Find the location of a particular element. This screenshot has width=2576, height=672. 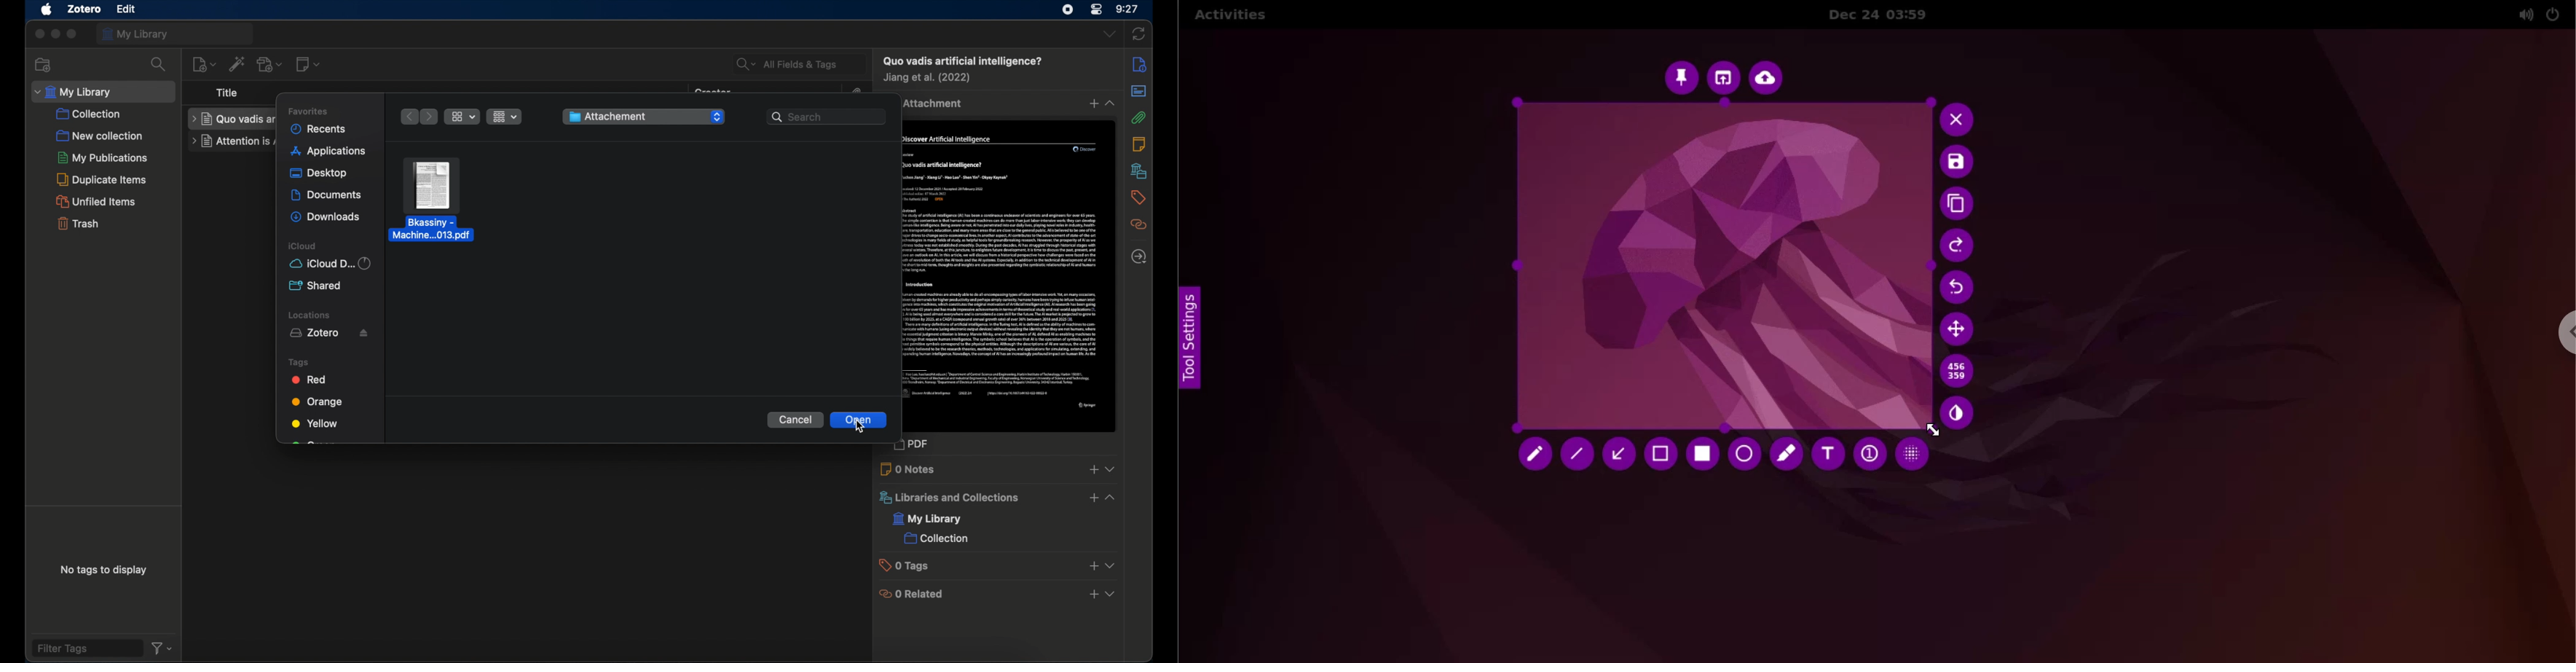

folder name is located at coordinates (629, 116).